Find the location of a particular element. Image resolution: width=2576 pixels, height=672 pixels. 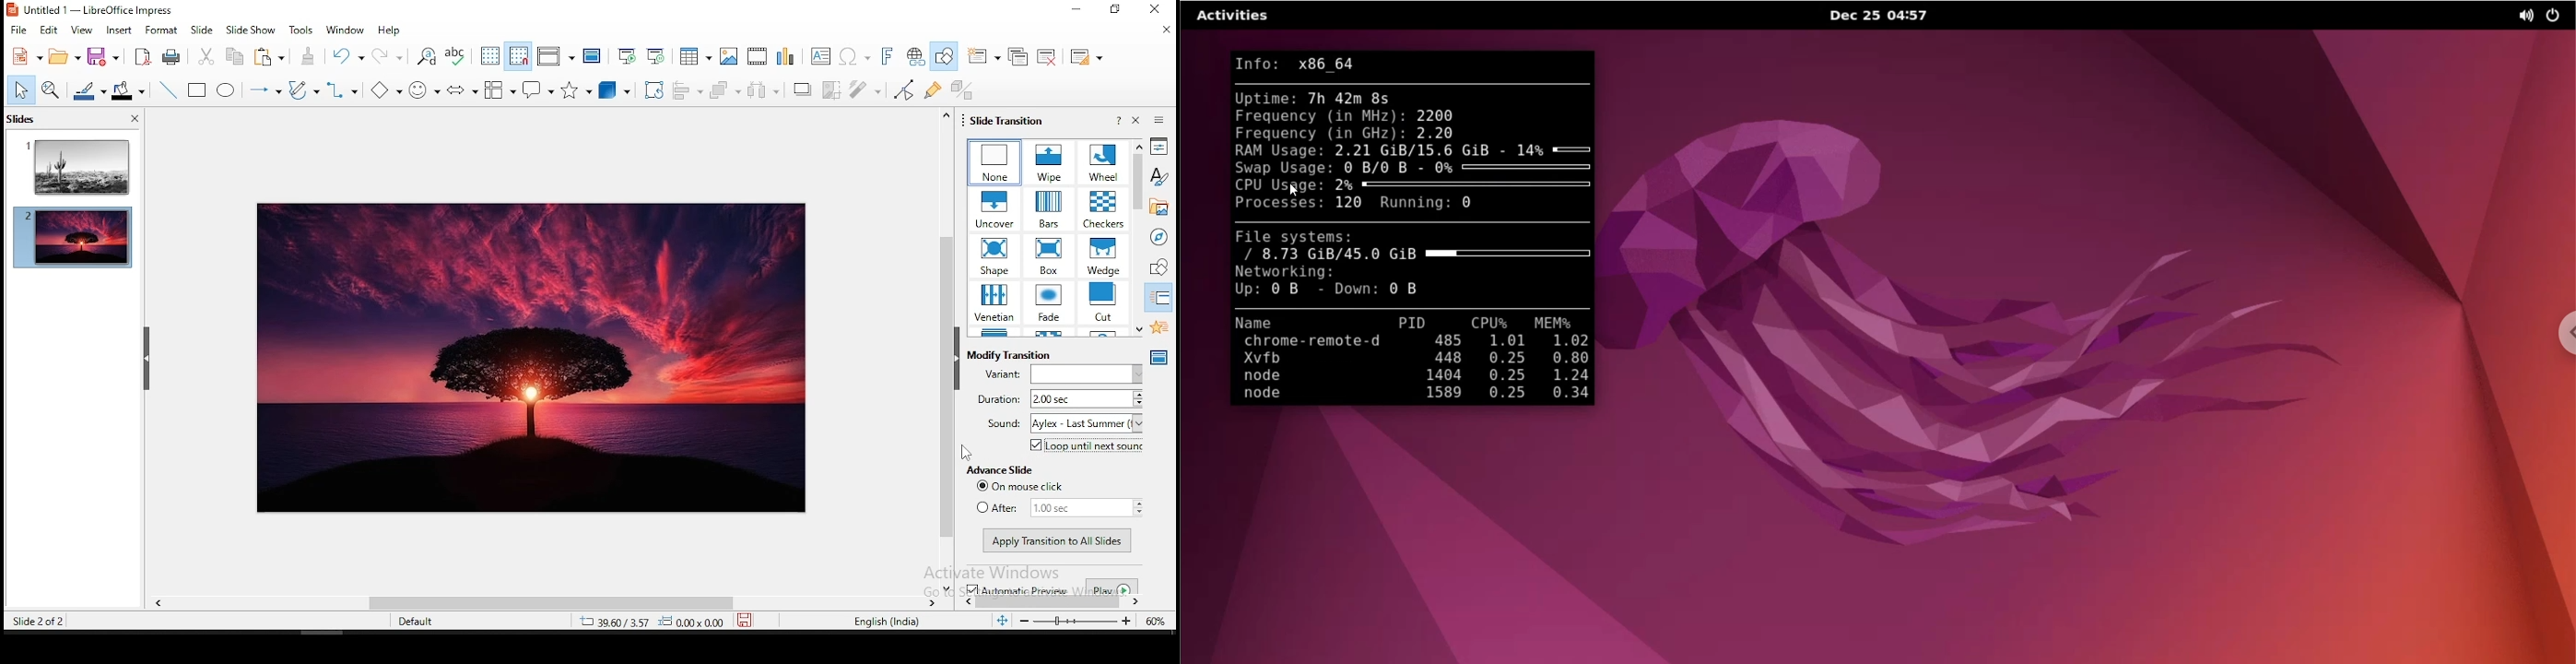

gallery is located at coordinates (1159, 208).